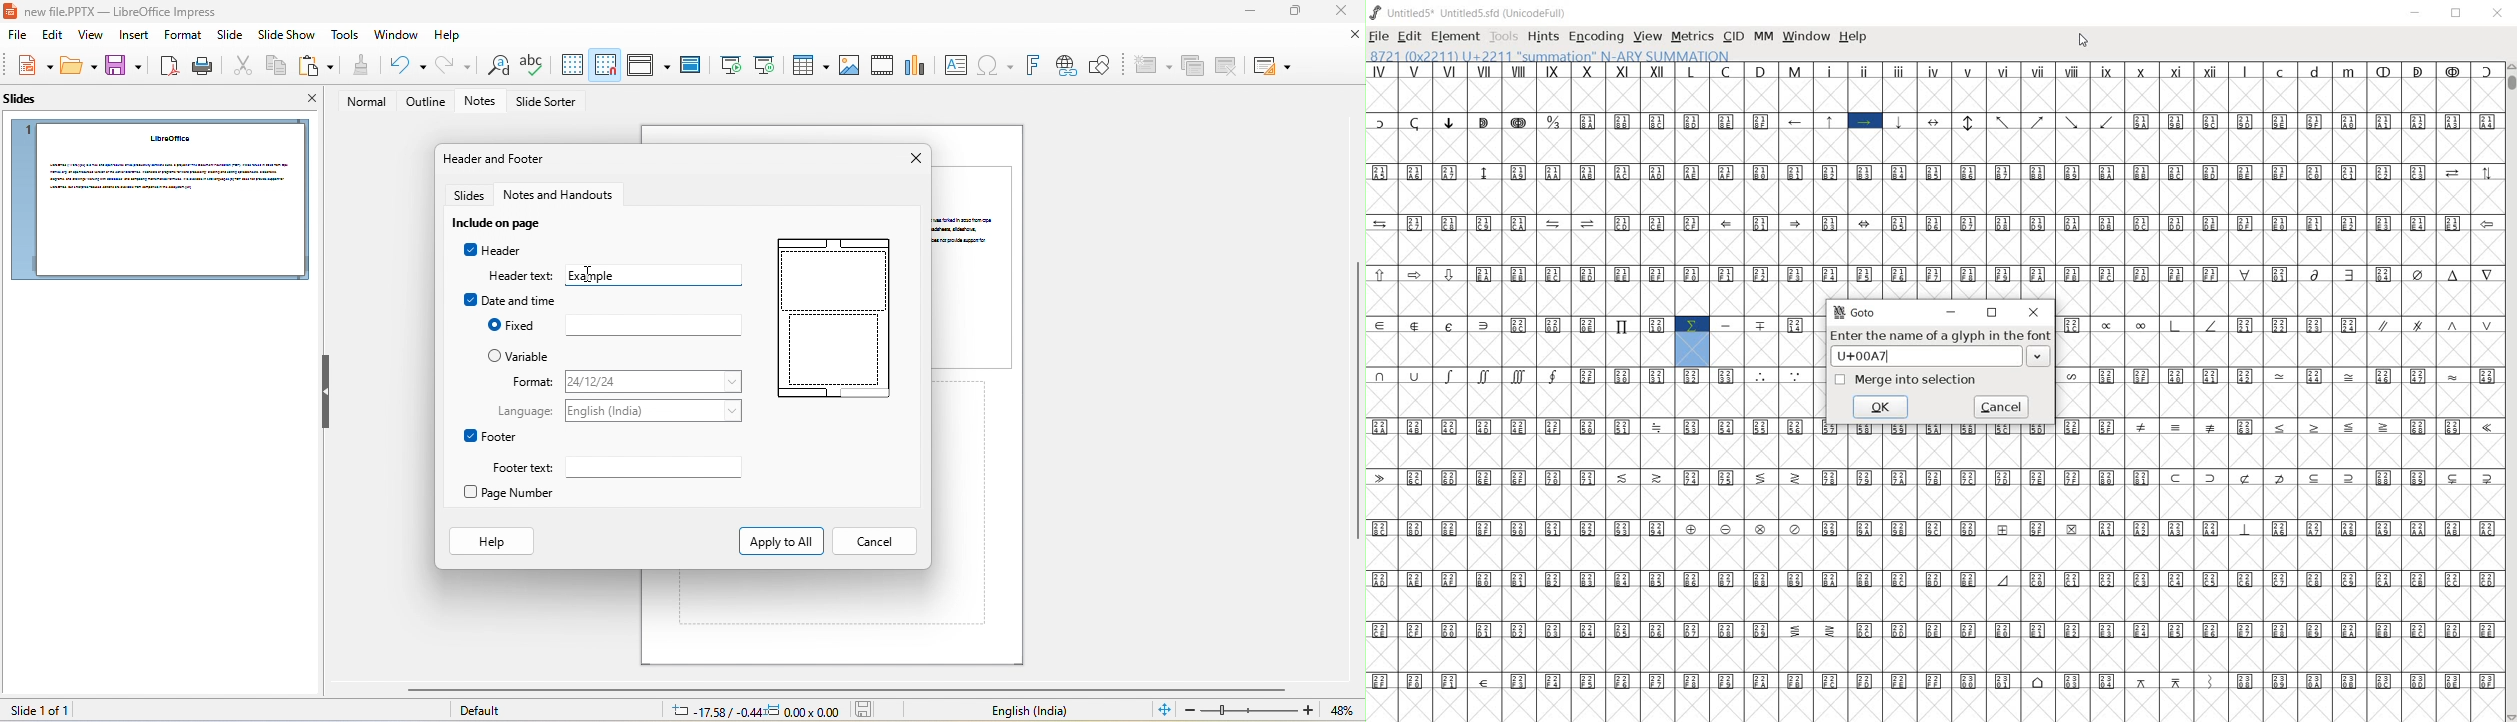 The height and width of the screenshot is (728, 2520). I want to click on start from first slide, so click(729, 65).